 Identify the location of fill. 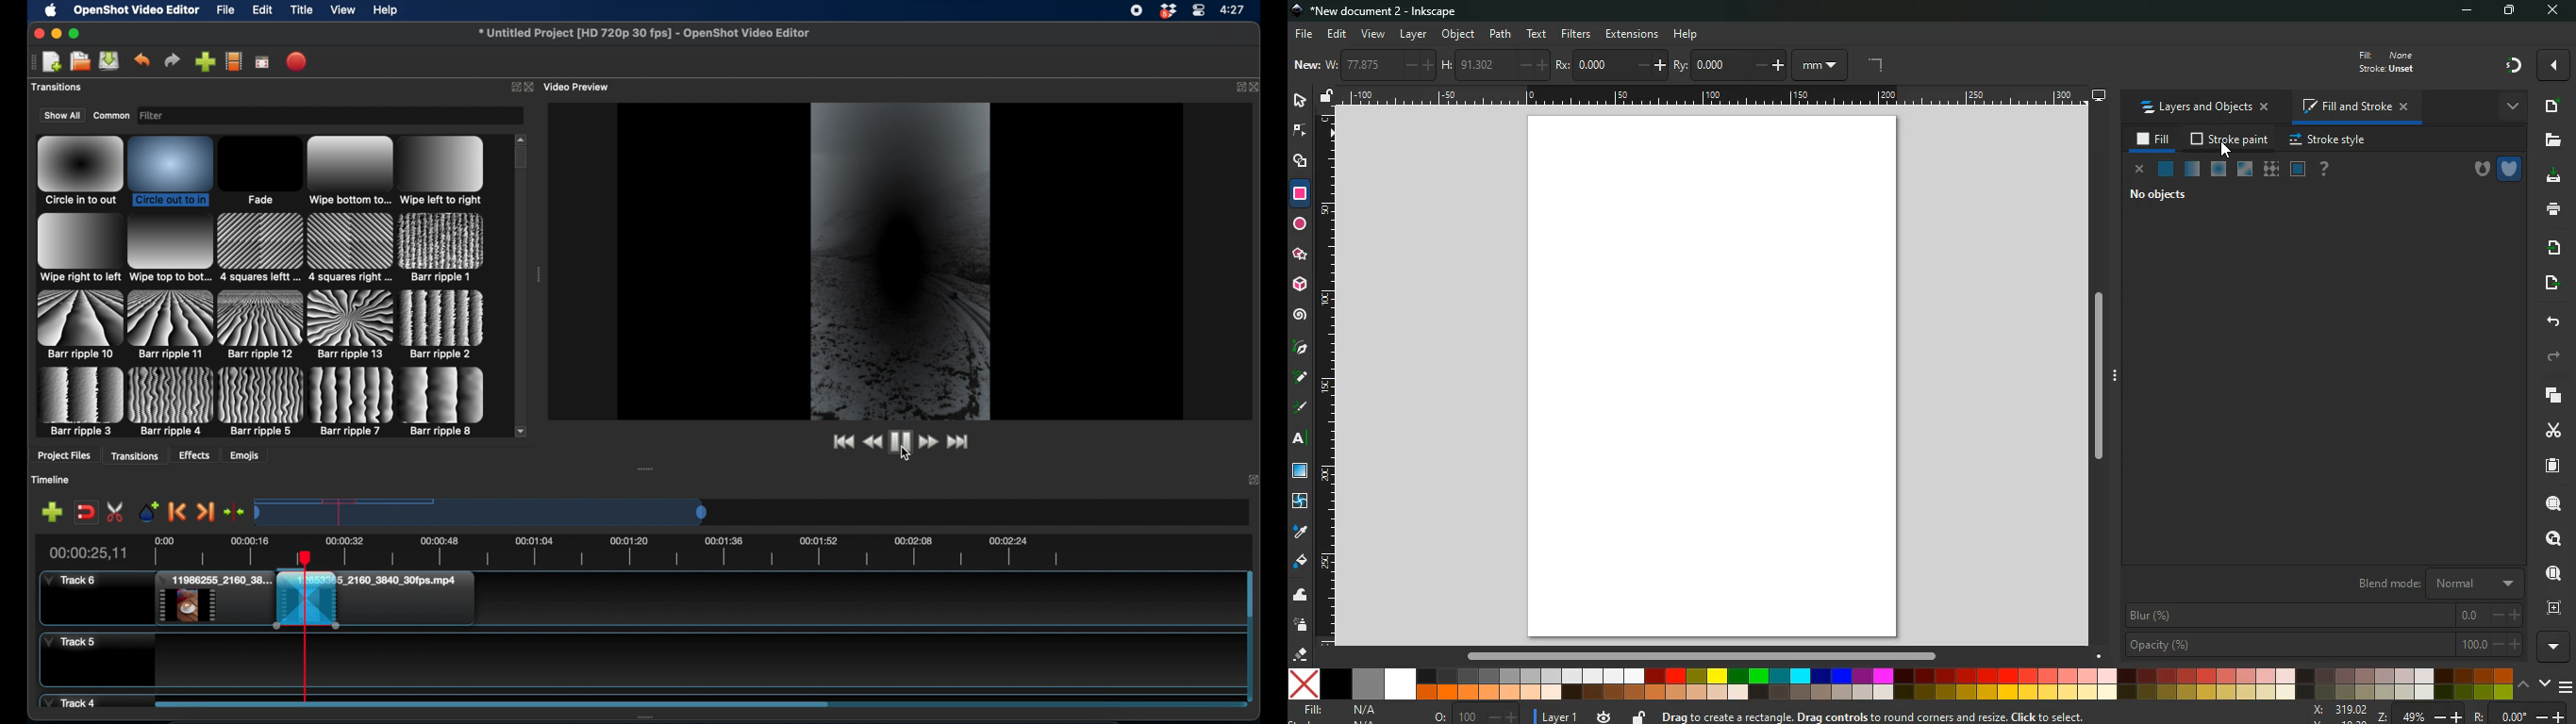
(2152, 140).